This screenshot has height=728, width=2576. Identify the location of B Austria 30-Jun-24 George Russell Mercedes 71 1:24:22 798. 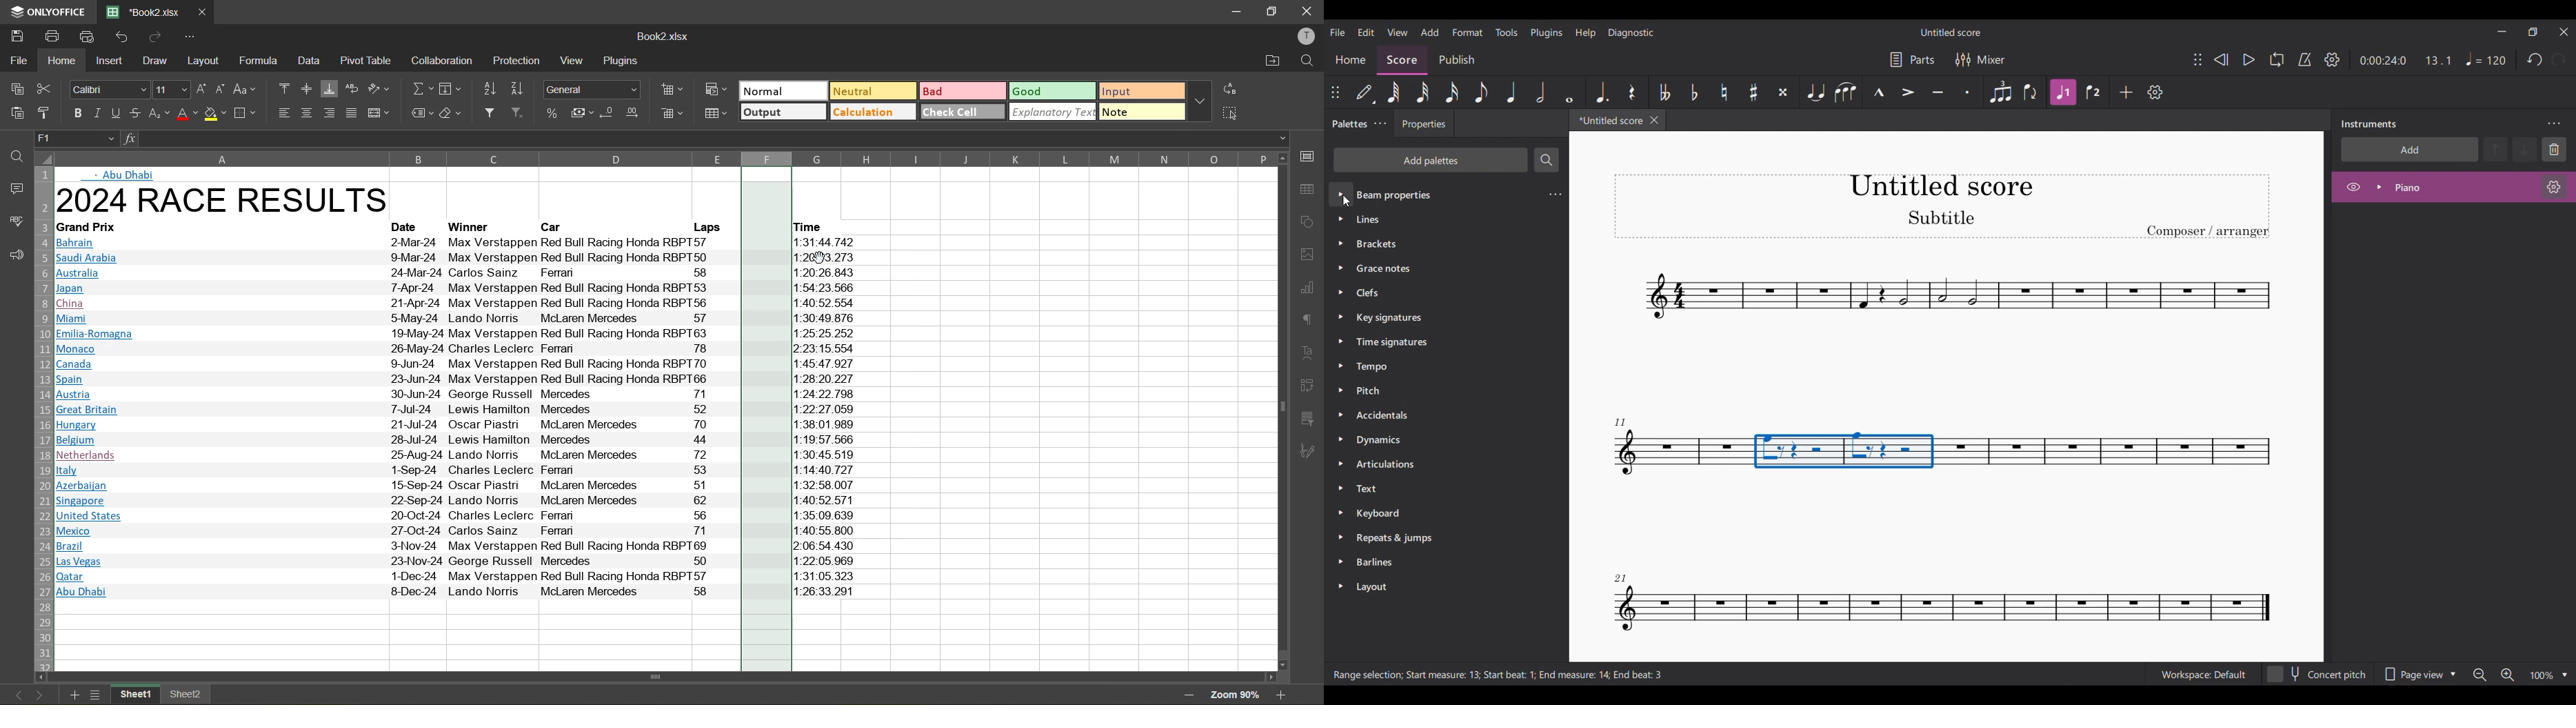
(394, 395).